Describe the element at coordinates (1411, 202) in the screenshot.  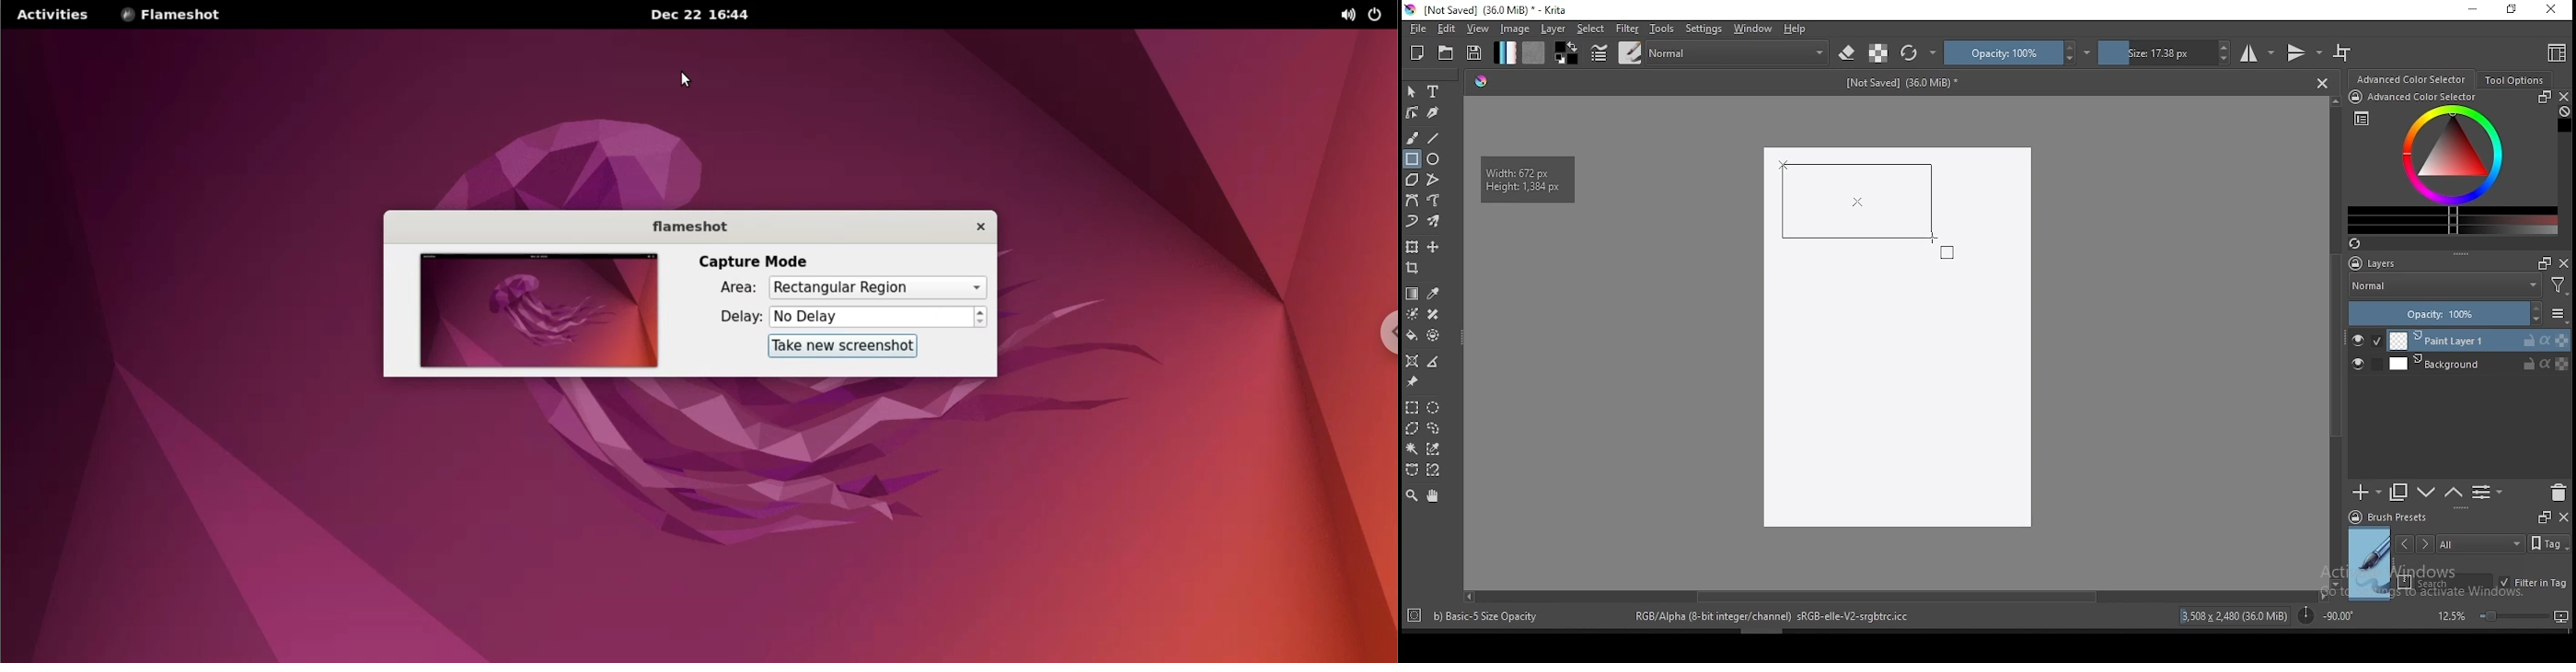
I see `bezier curve tool` at that location.